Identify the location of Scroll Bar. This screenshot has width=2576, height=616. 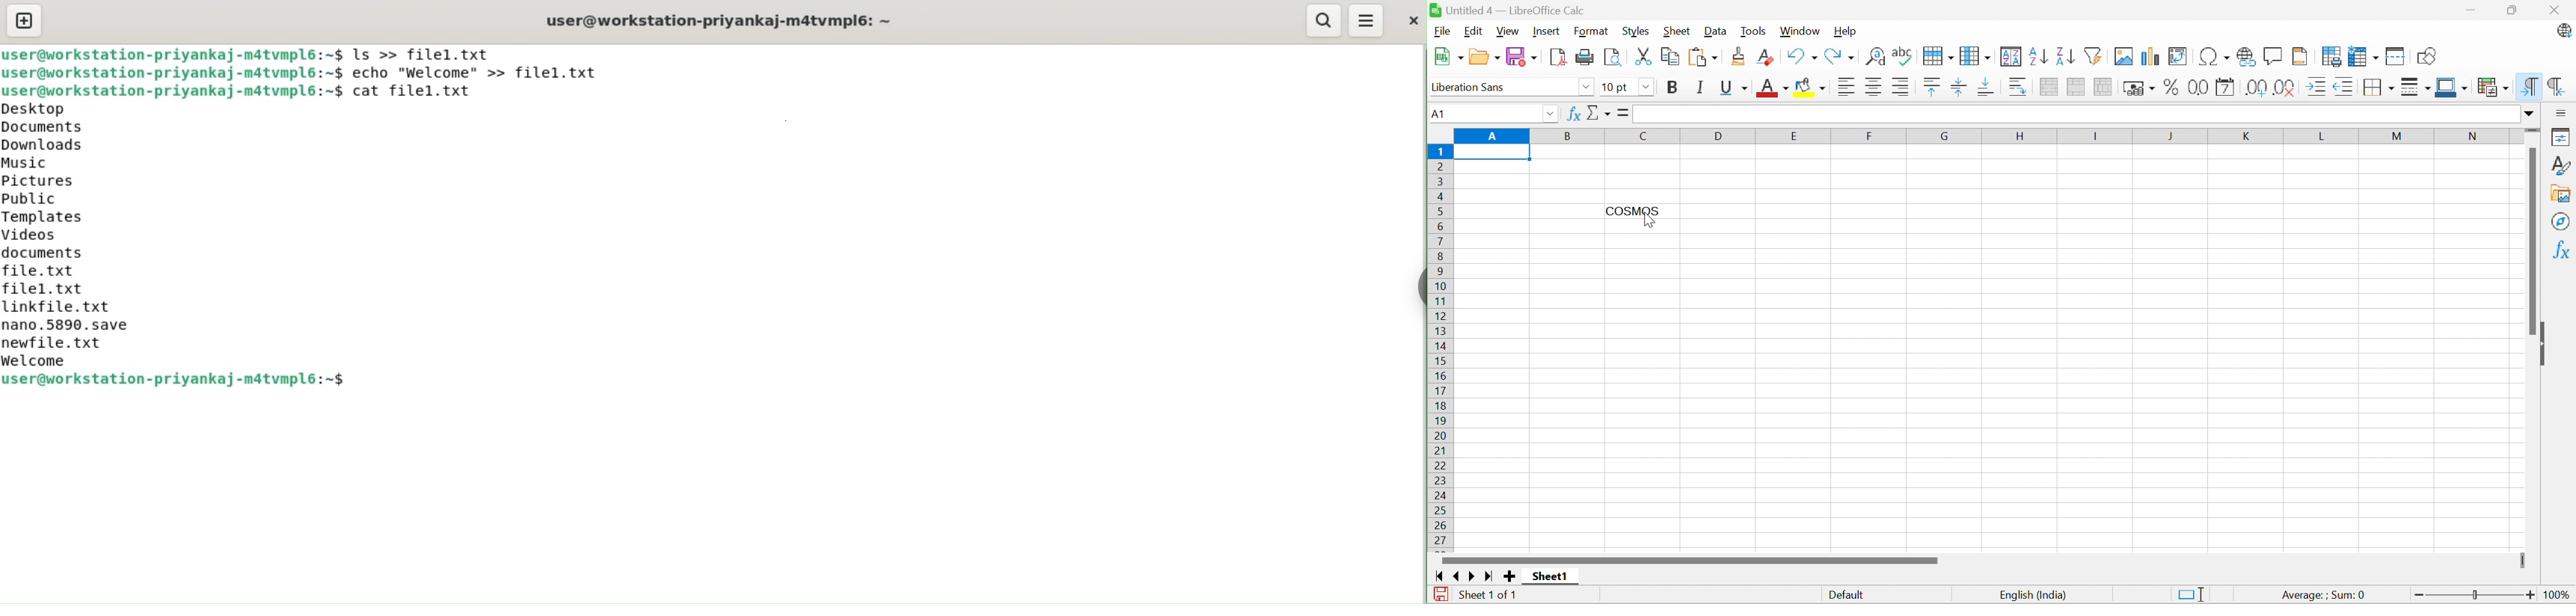
(1688, 561).